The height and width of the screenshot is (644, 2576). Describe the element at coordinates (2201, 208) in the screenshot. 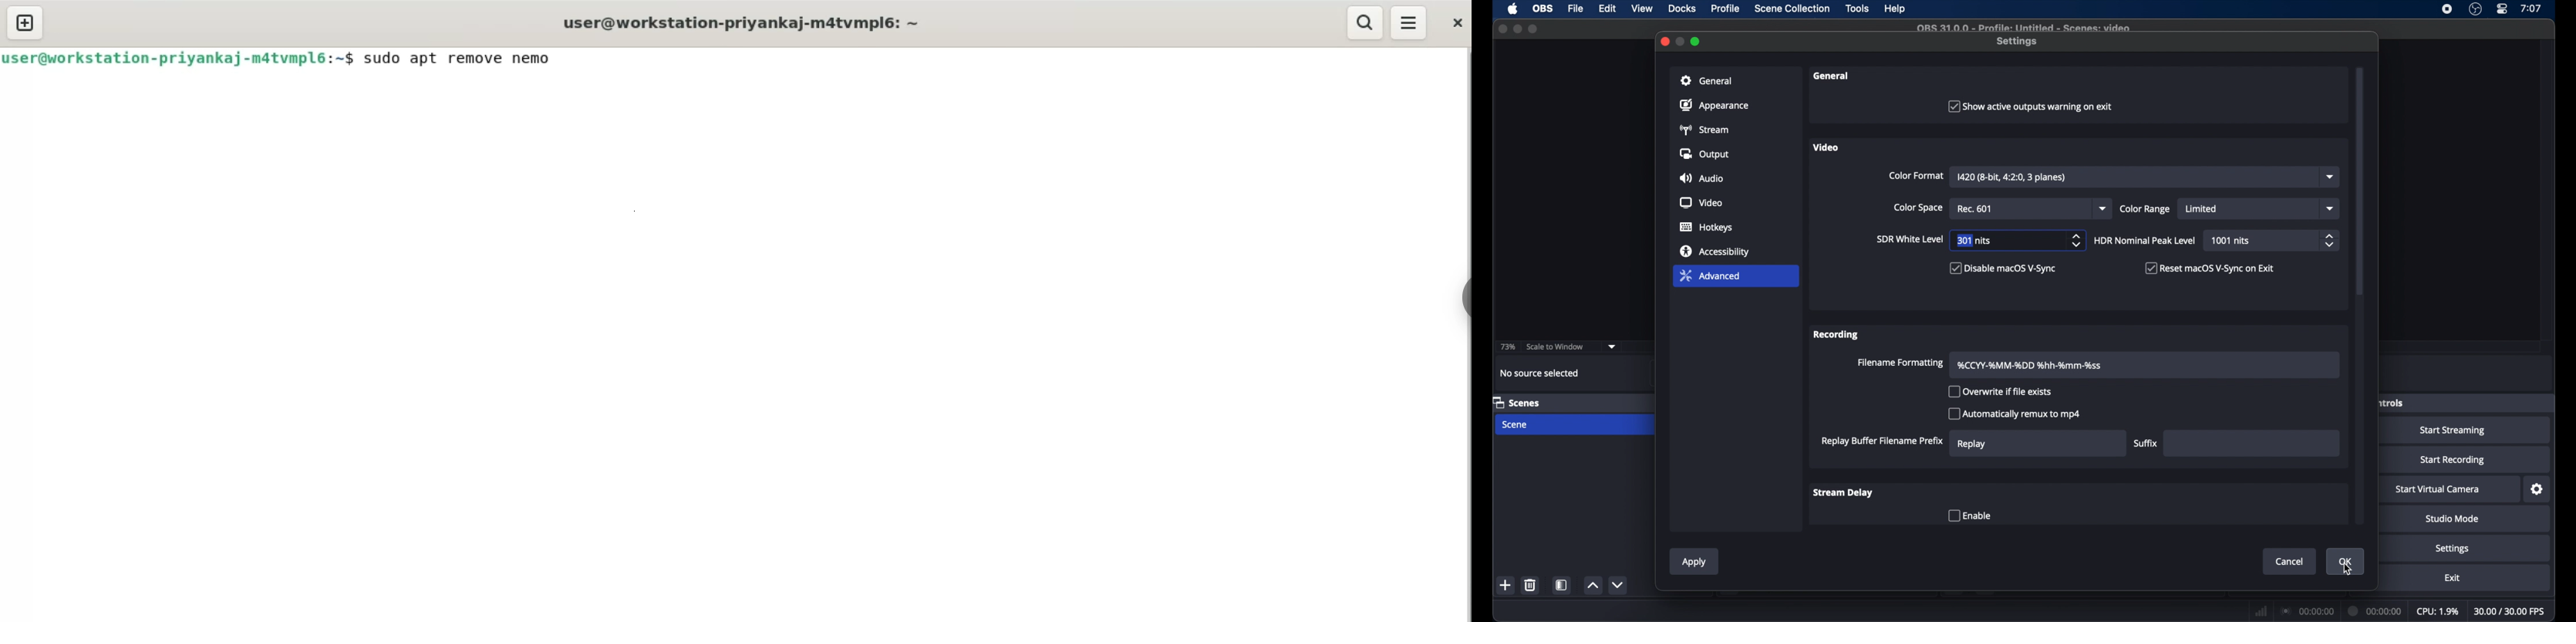

I see `limited` at that location.